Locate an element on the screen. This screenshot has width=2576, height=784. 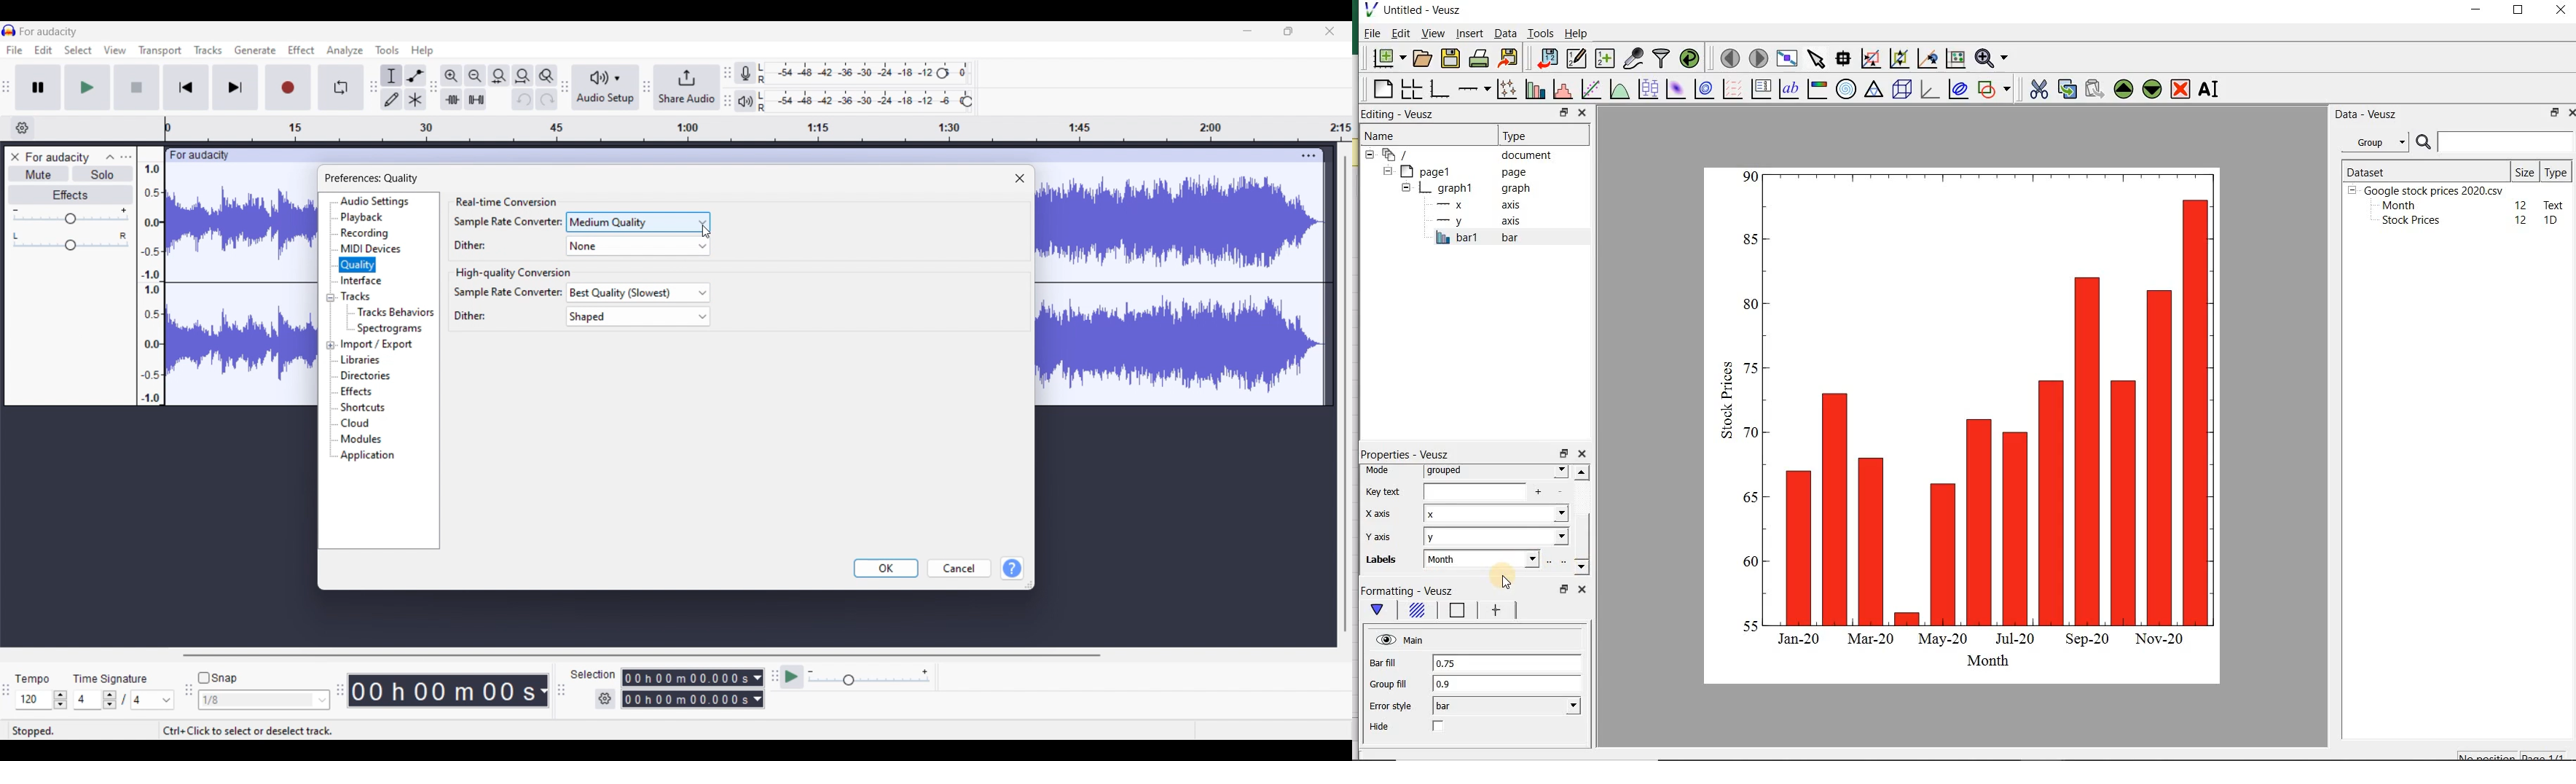
Multi-tool is located at coordinates (415, 99).